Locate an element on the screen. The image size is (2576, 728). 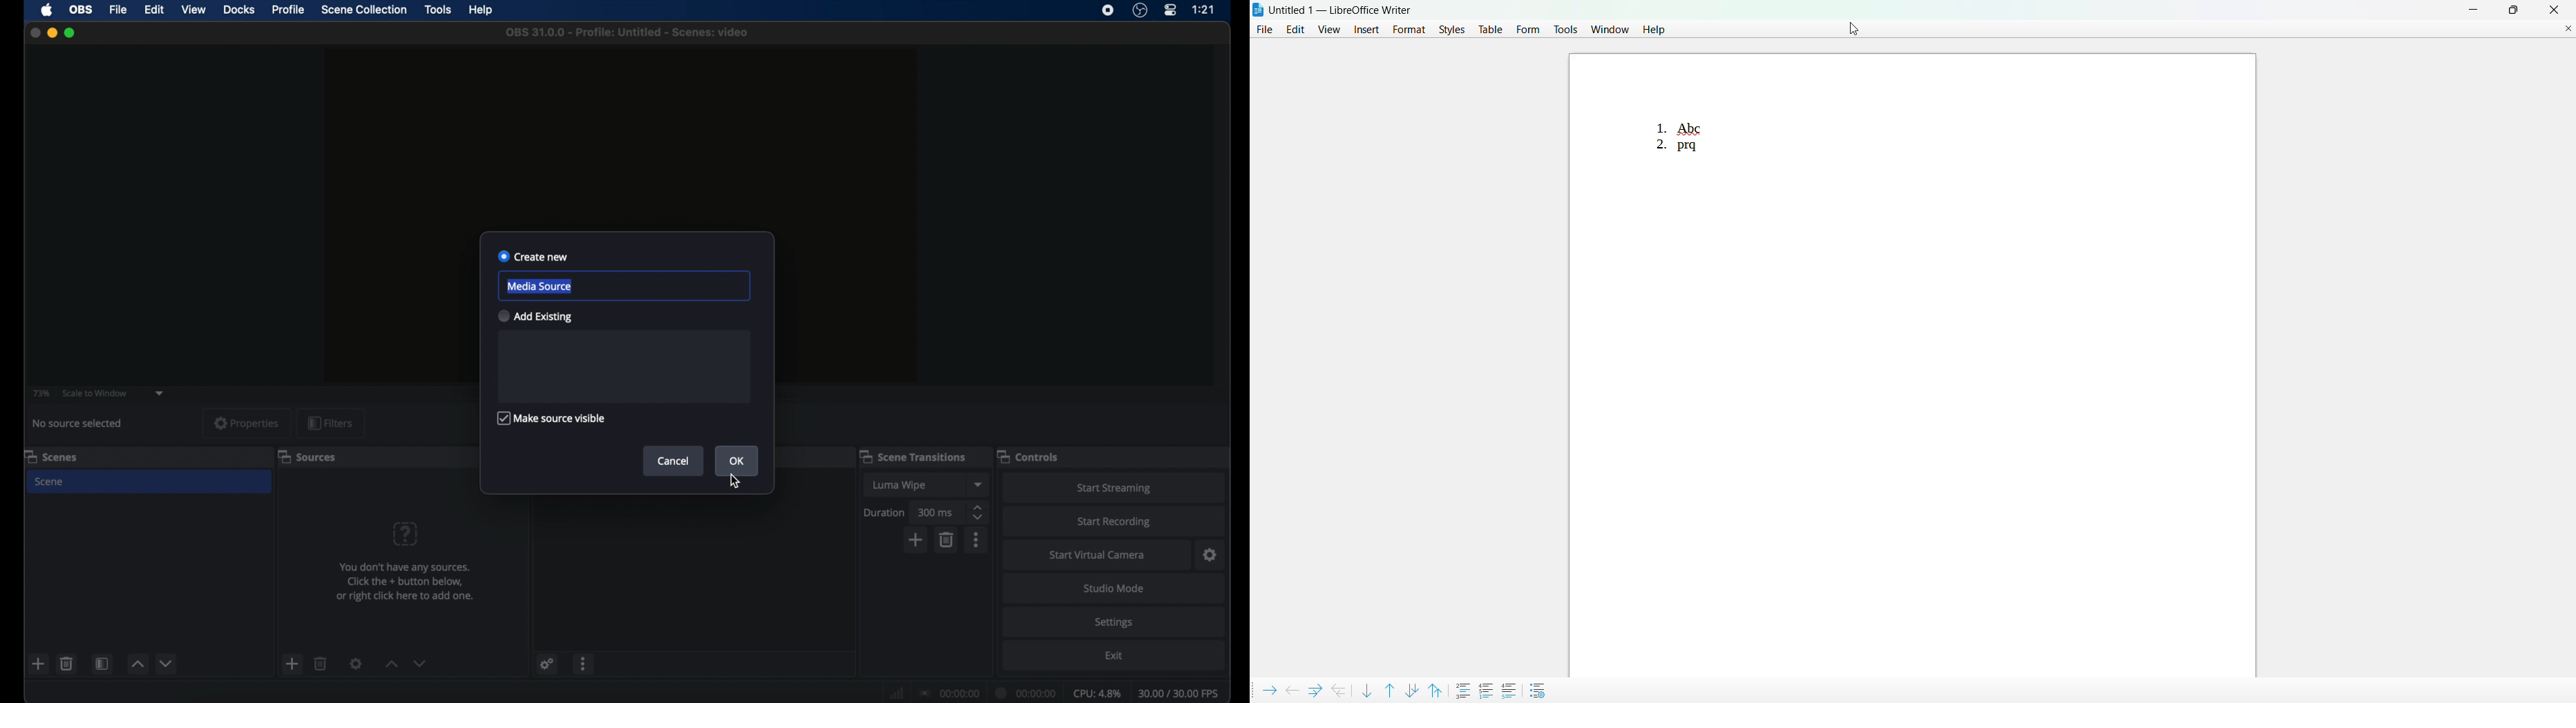
move item down is located at coordinates (1366, 690).